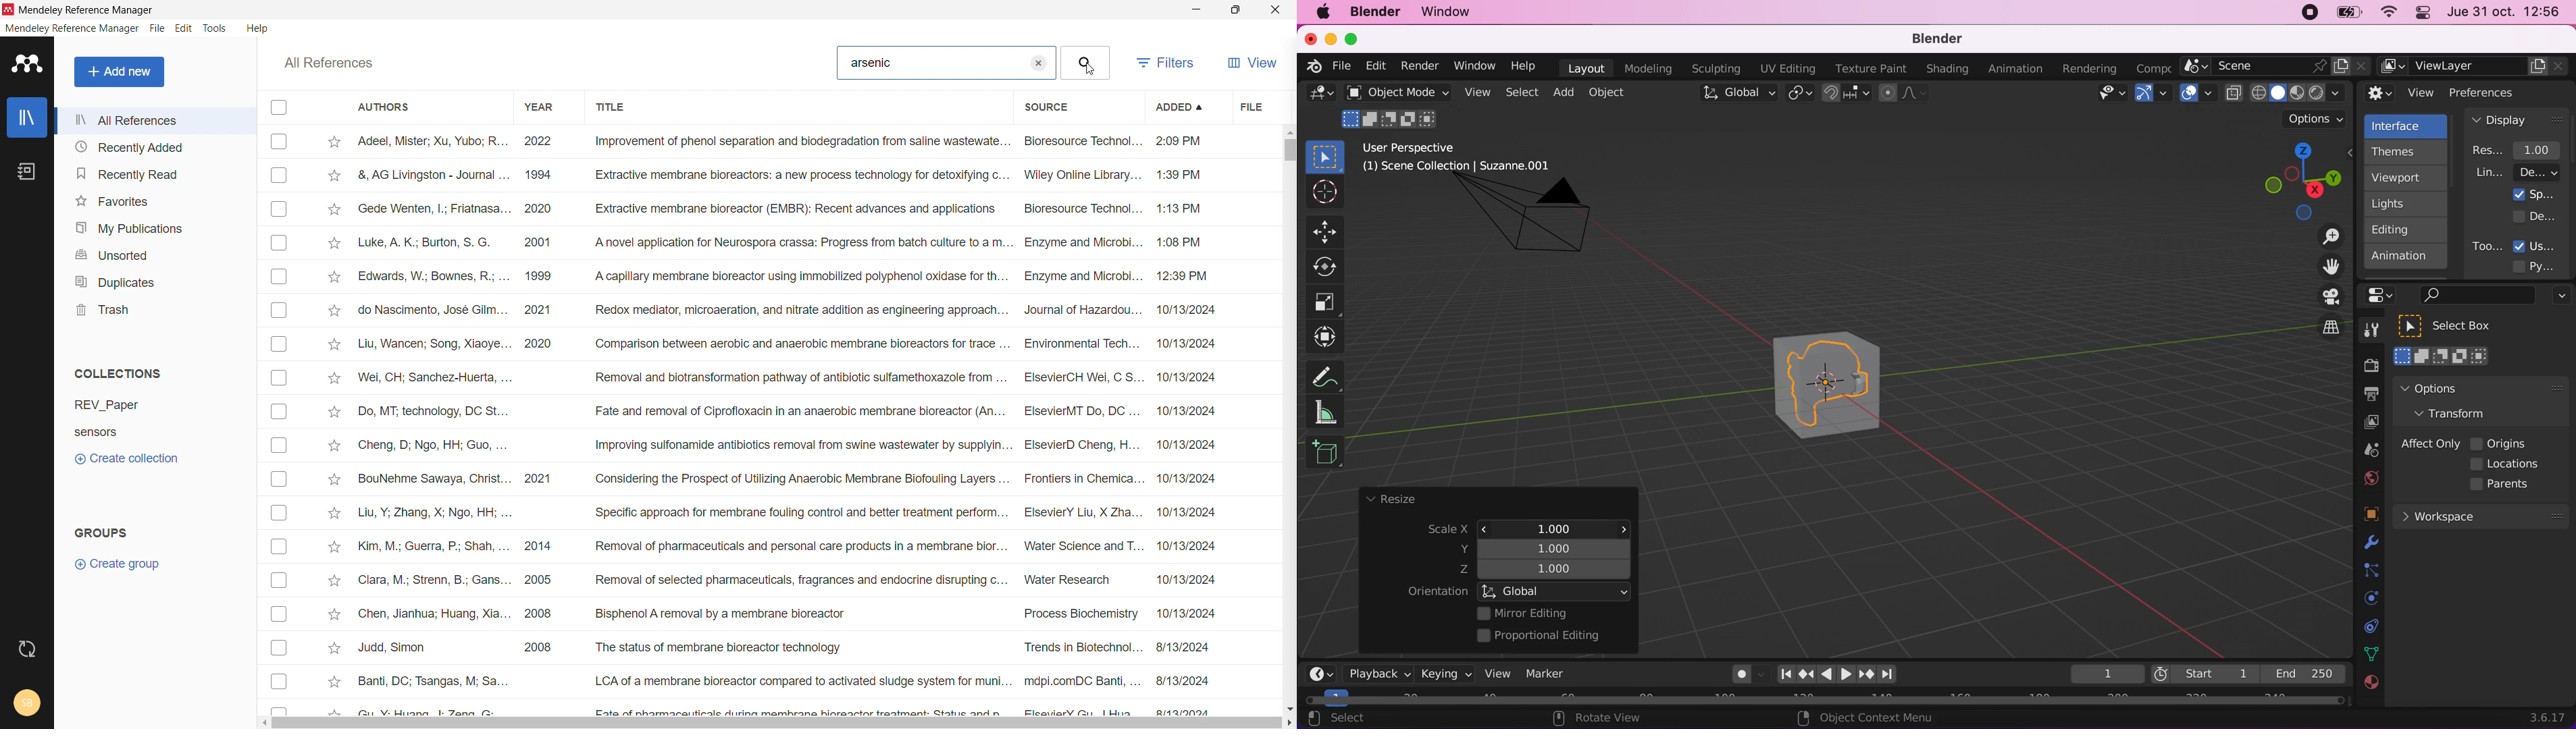  Describe the element at coordinates (2505, 12) in the screenshot. I see `jue 31 oct. 12:56` at that location.